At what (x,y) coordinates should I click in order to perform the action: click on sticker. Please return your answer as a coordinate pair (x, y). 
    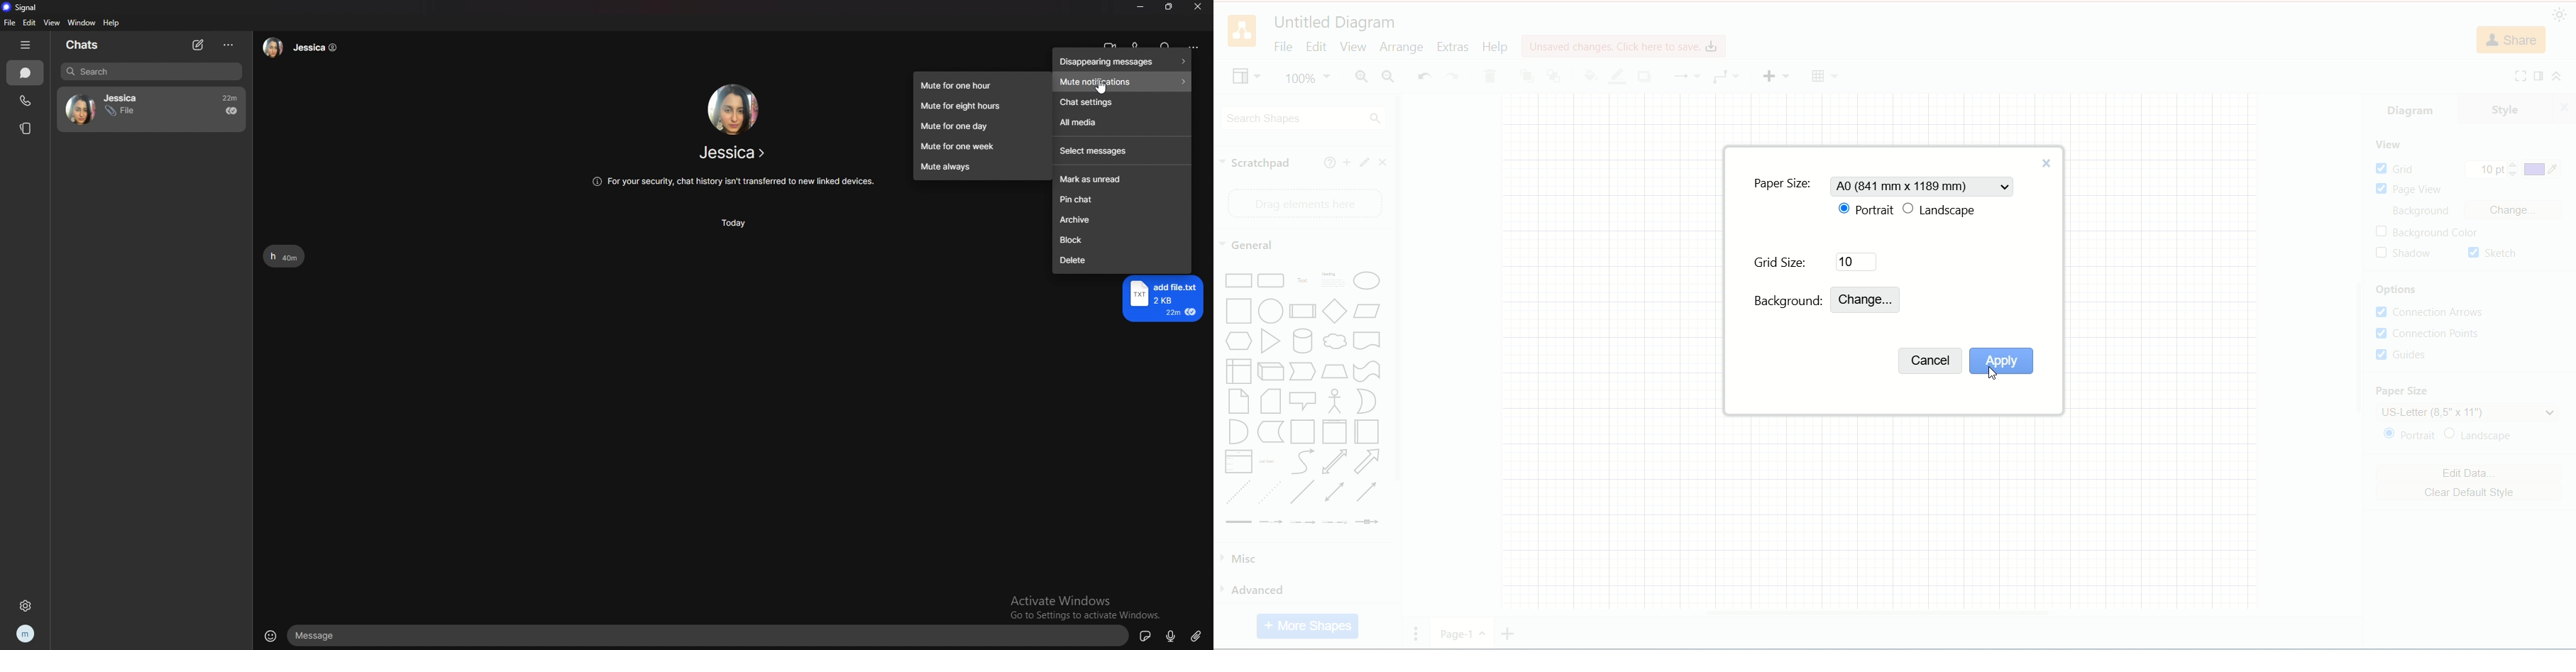
    Looking at the image, I should click on (1146, 635).